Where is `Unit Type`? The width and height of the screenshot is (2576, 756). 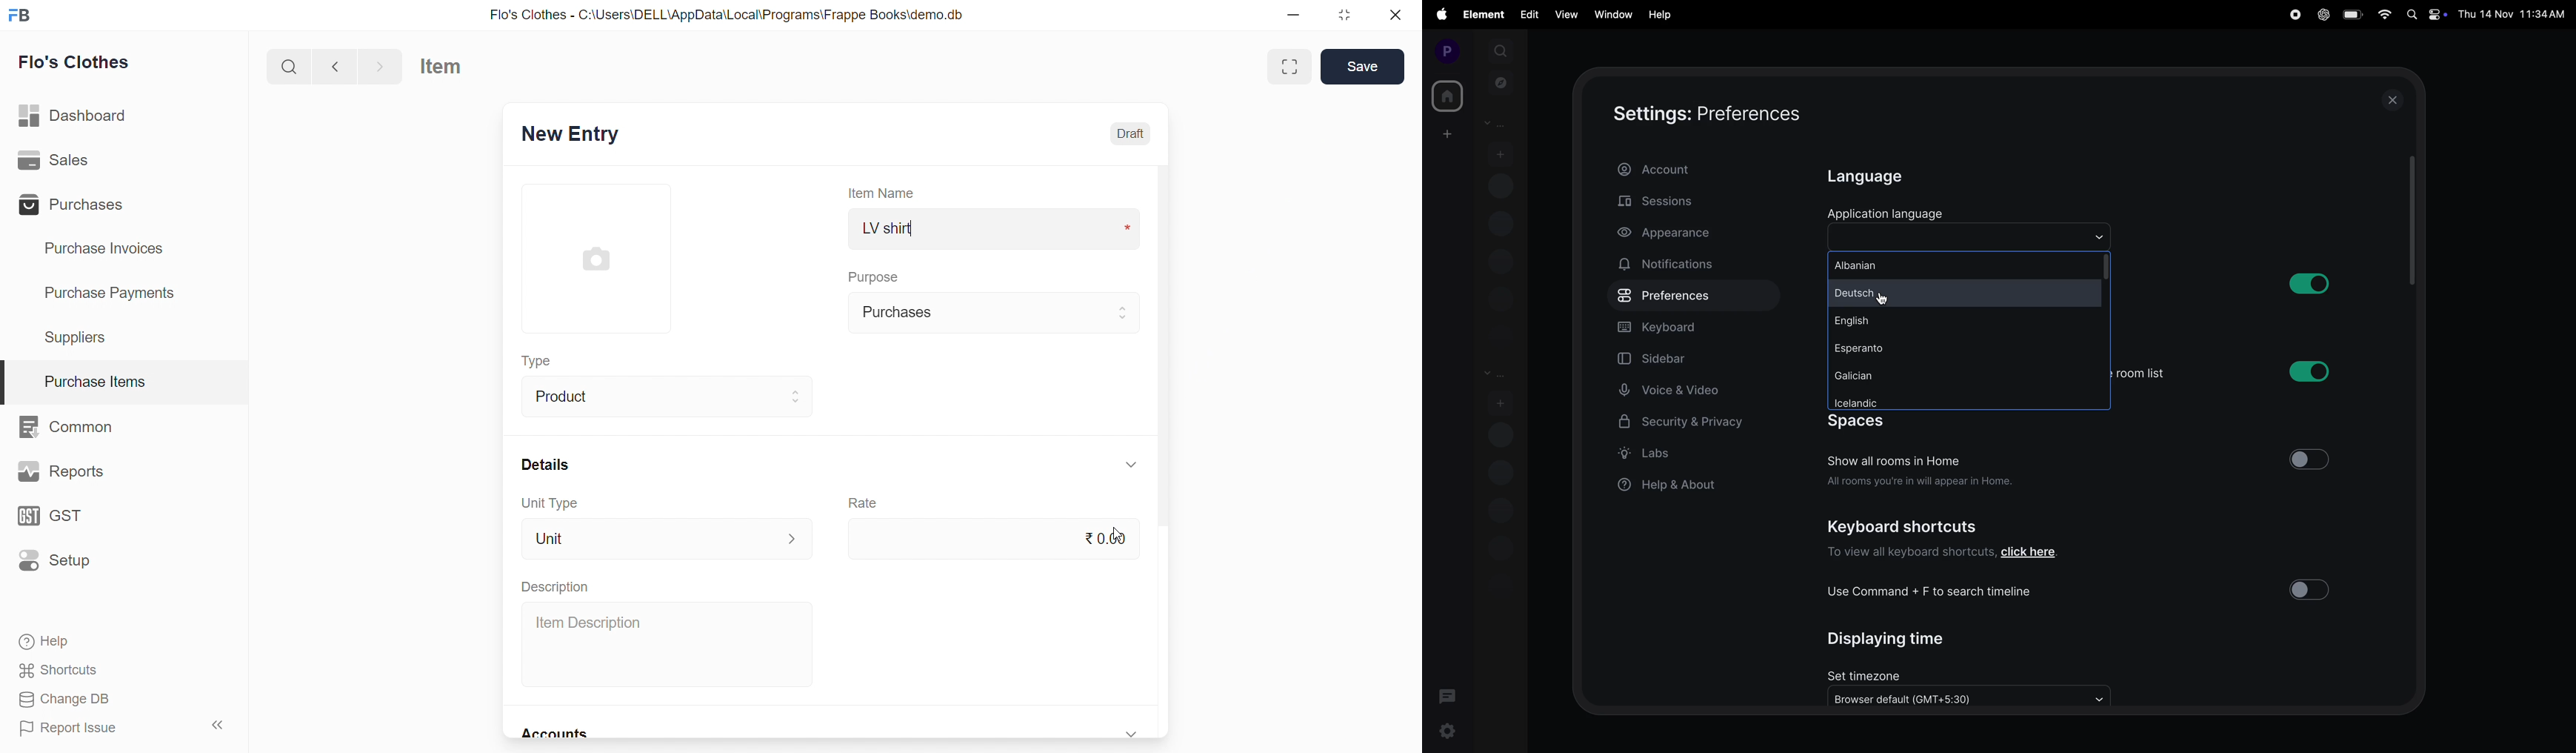
Unit Type is located at coordinates (548, 503).